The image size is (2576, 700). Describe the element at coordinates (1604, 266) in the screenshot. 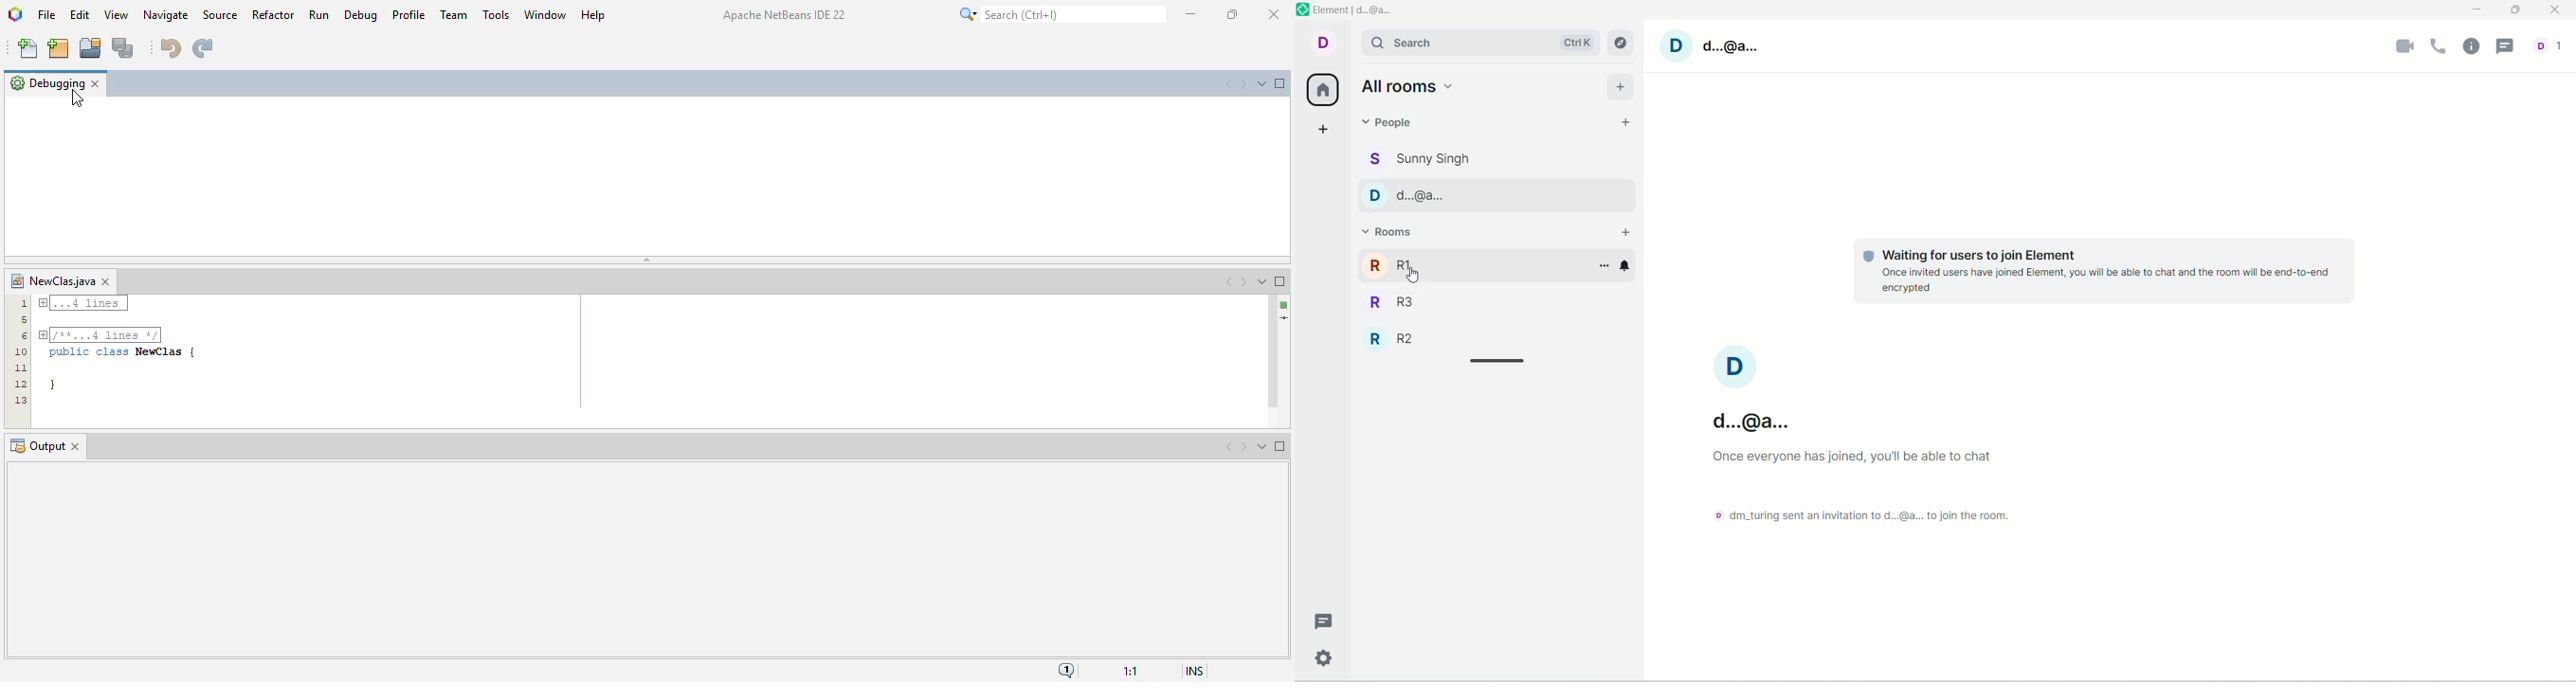

I see `options` at that location.